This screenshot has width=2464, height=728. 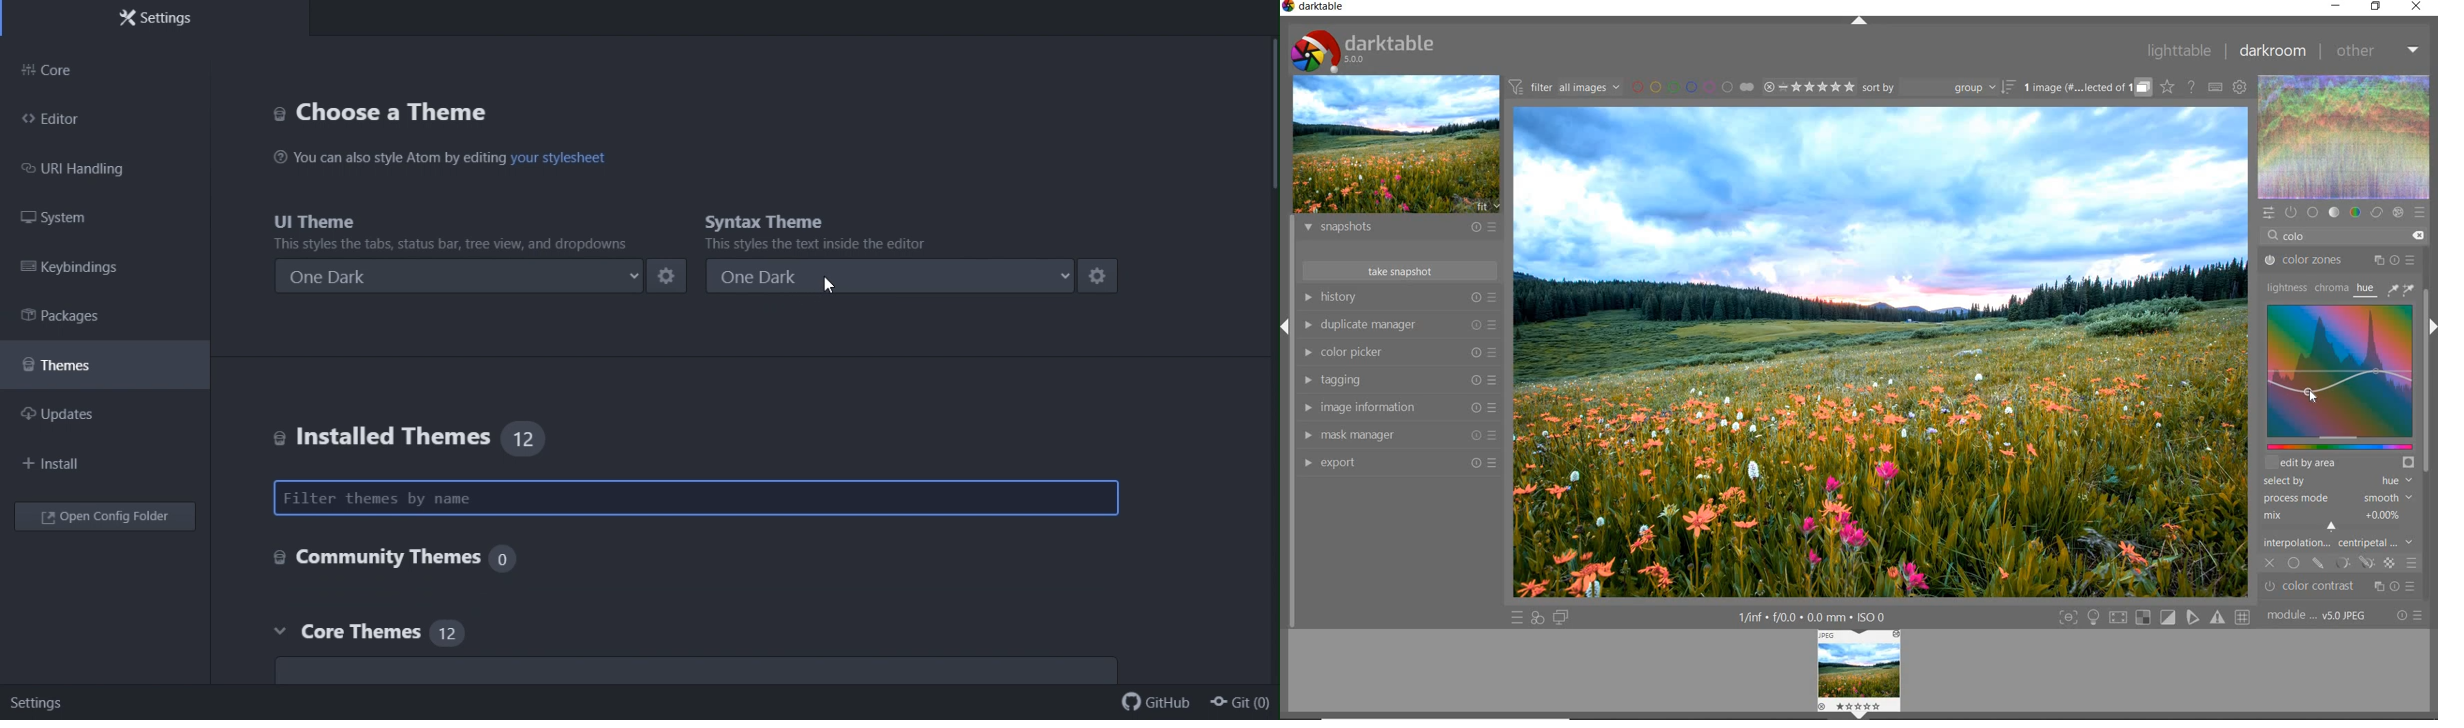 I want to click on 1/inf*f/0.0 mm*ISO 0, so click(x=1811, y=616).